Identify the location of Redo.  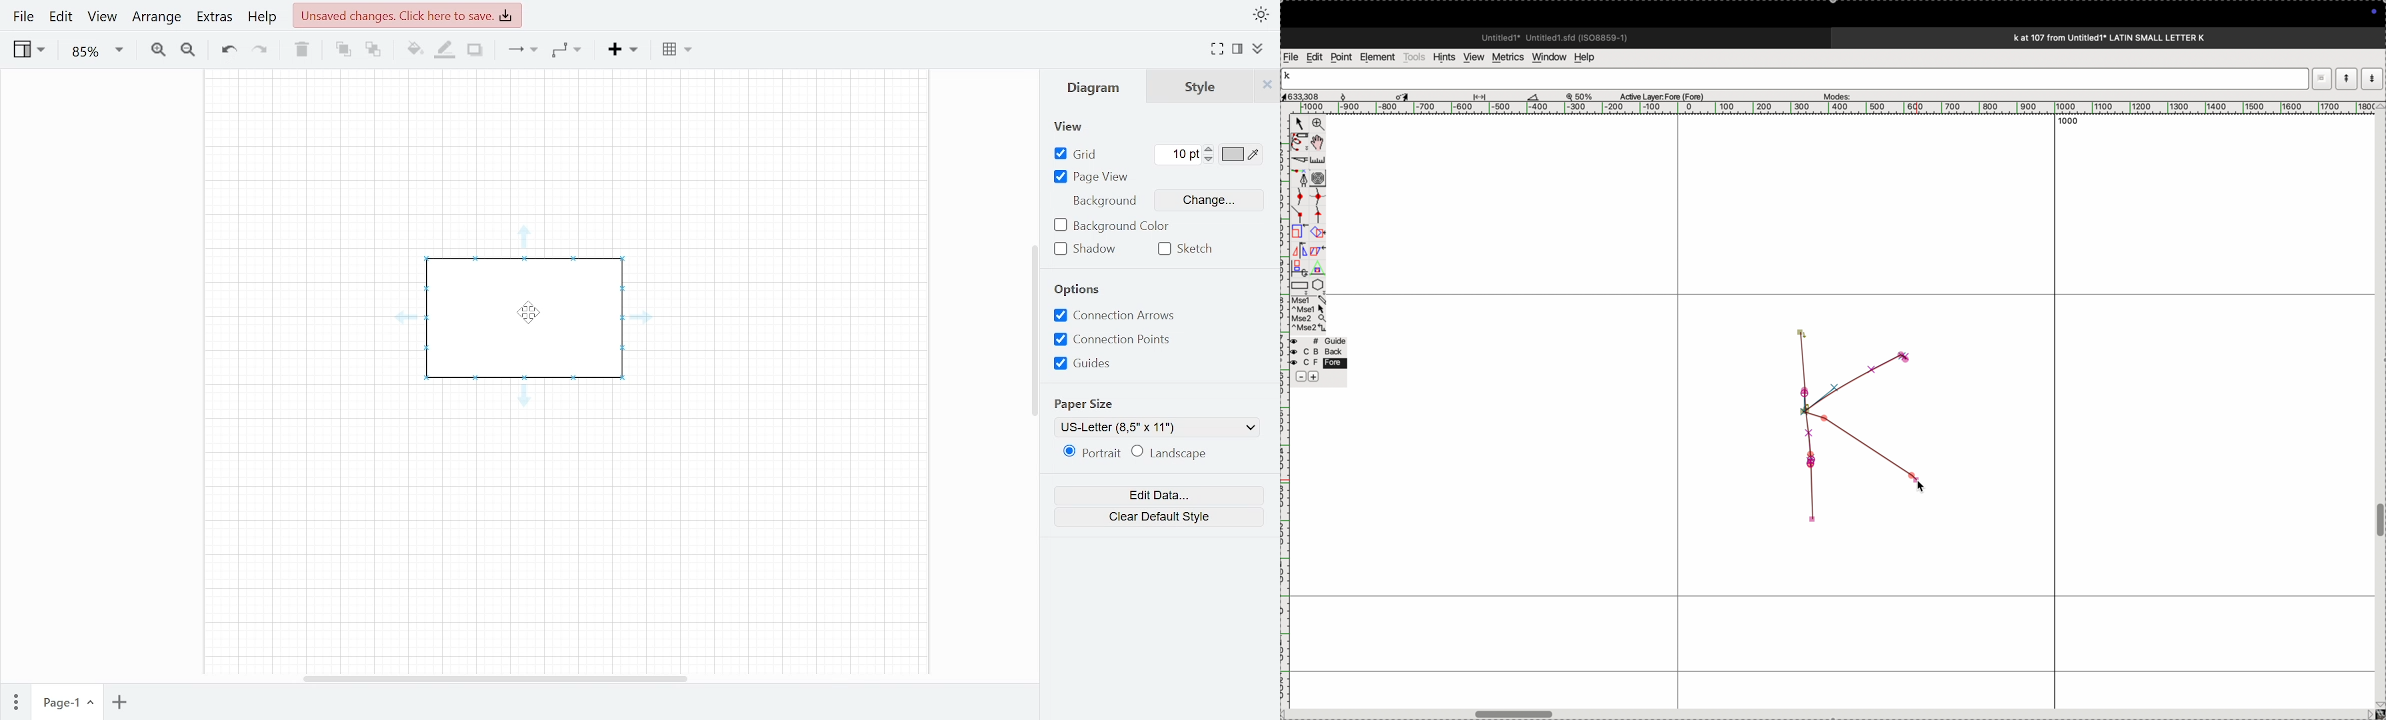
(261, 50).